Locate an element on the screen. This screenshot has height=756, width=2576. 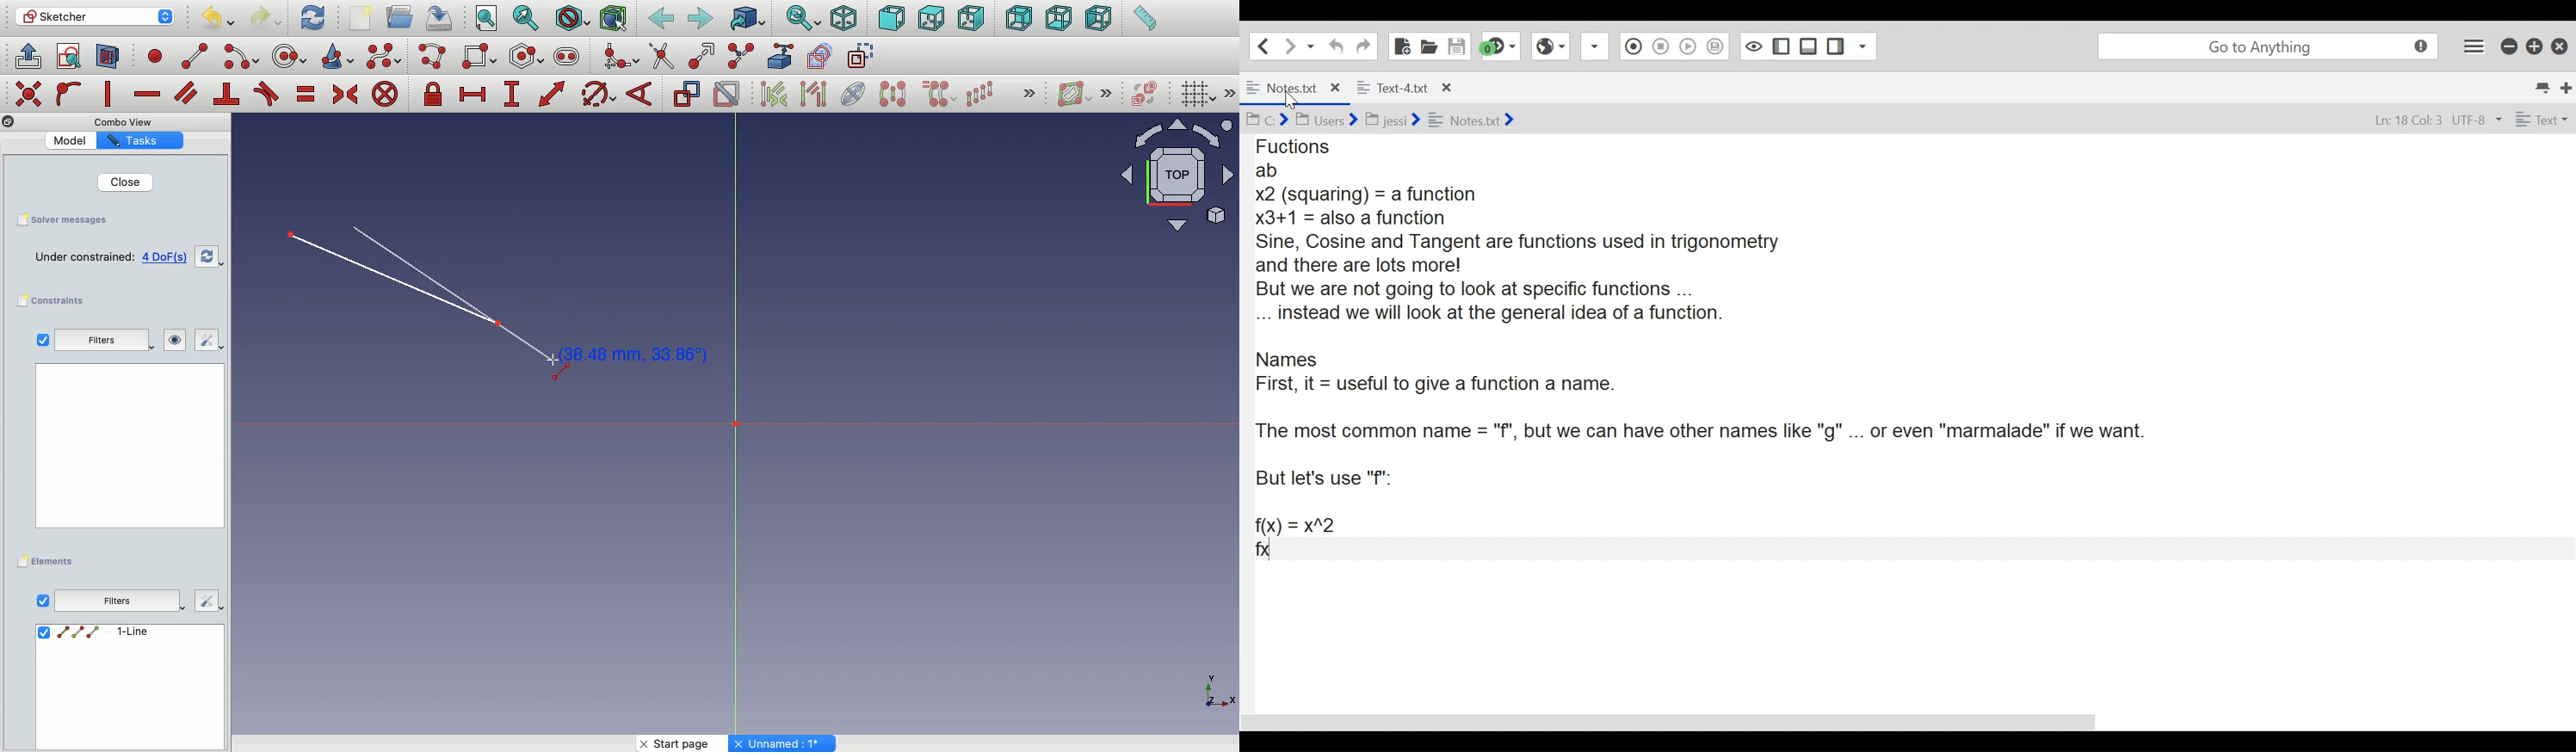
Create fillet is located at coordinates (620, 57).